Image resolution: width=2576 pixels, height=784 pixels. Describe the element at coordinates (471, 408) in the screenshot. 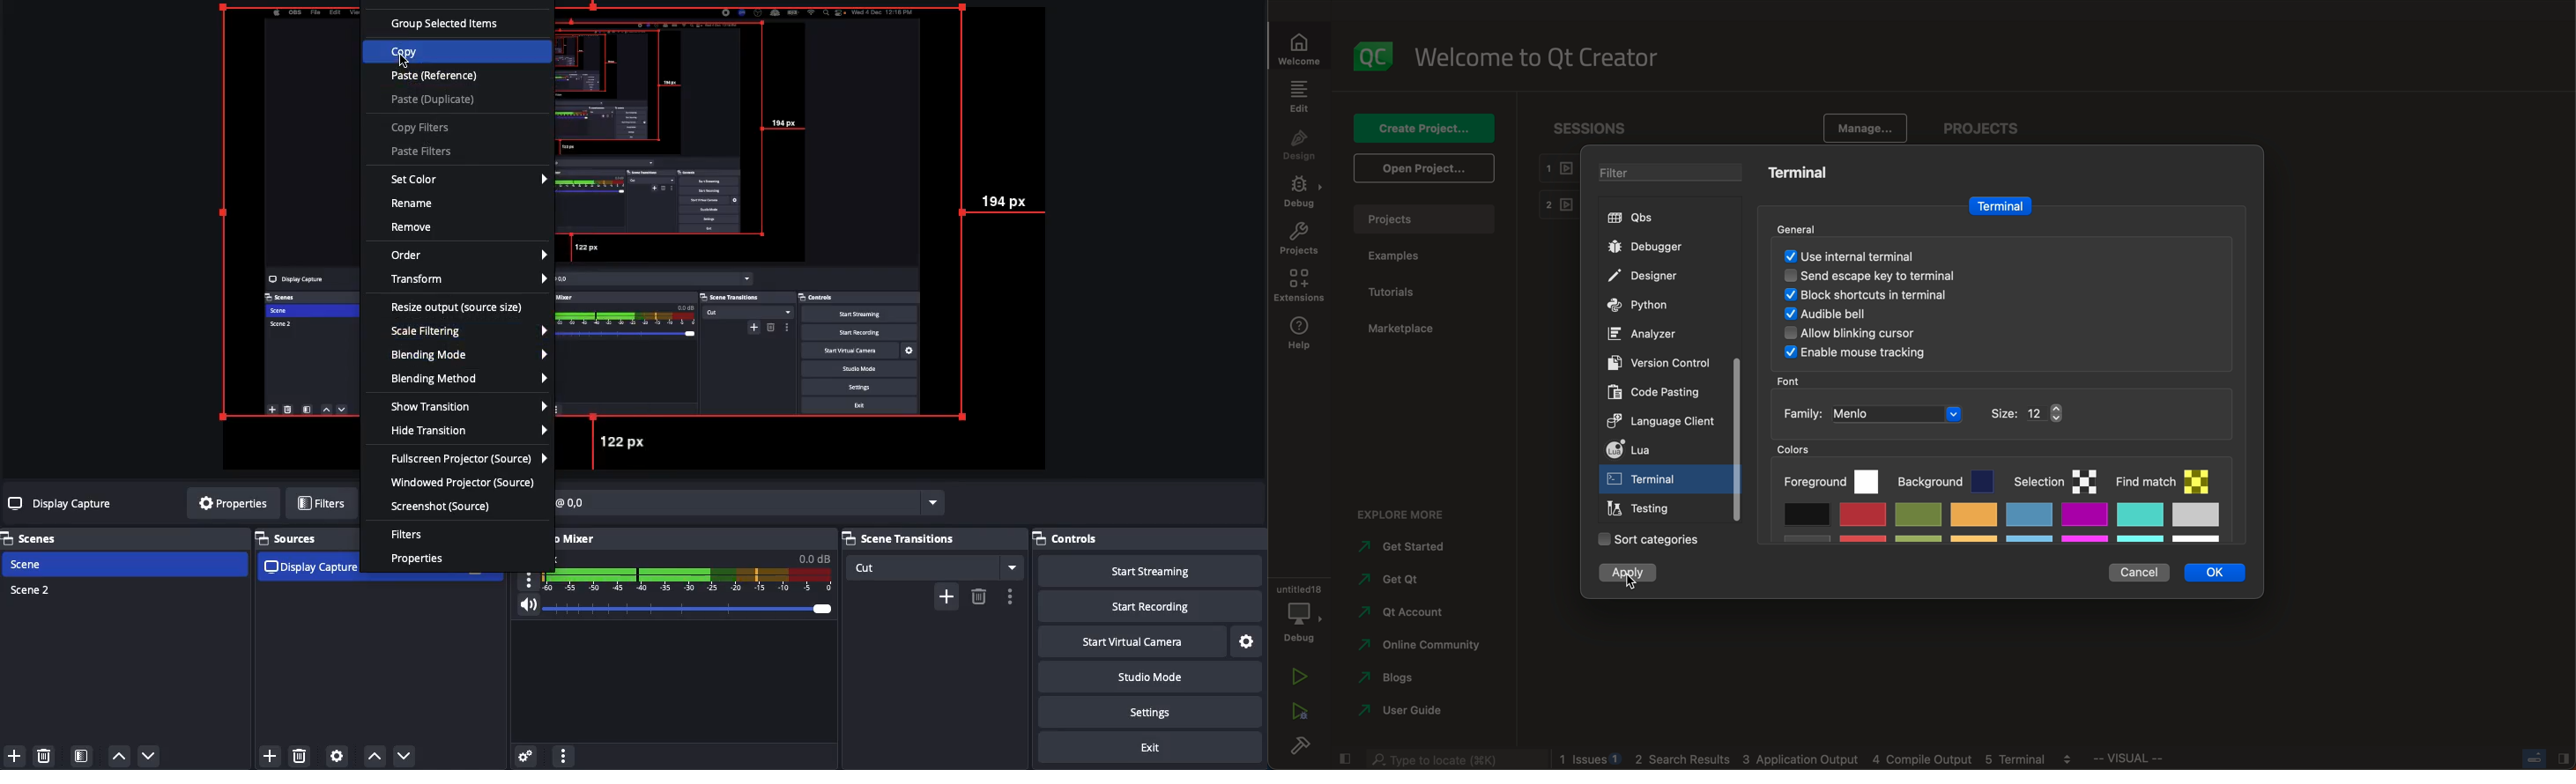

I see `Show transition` at that location.